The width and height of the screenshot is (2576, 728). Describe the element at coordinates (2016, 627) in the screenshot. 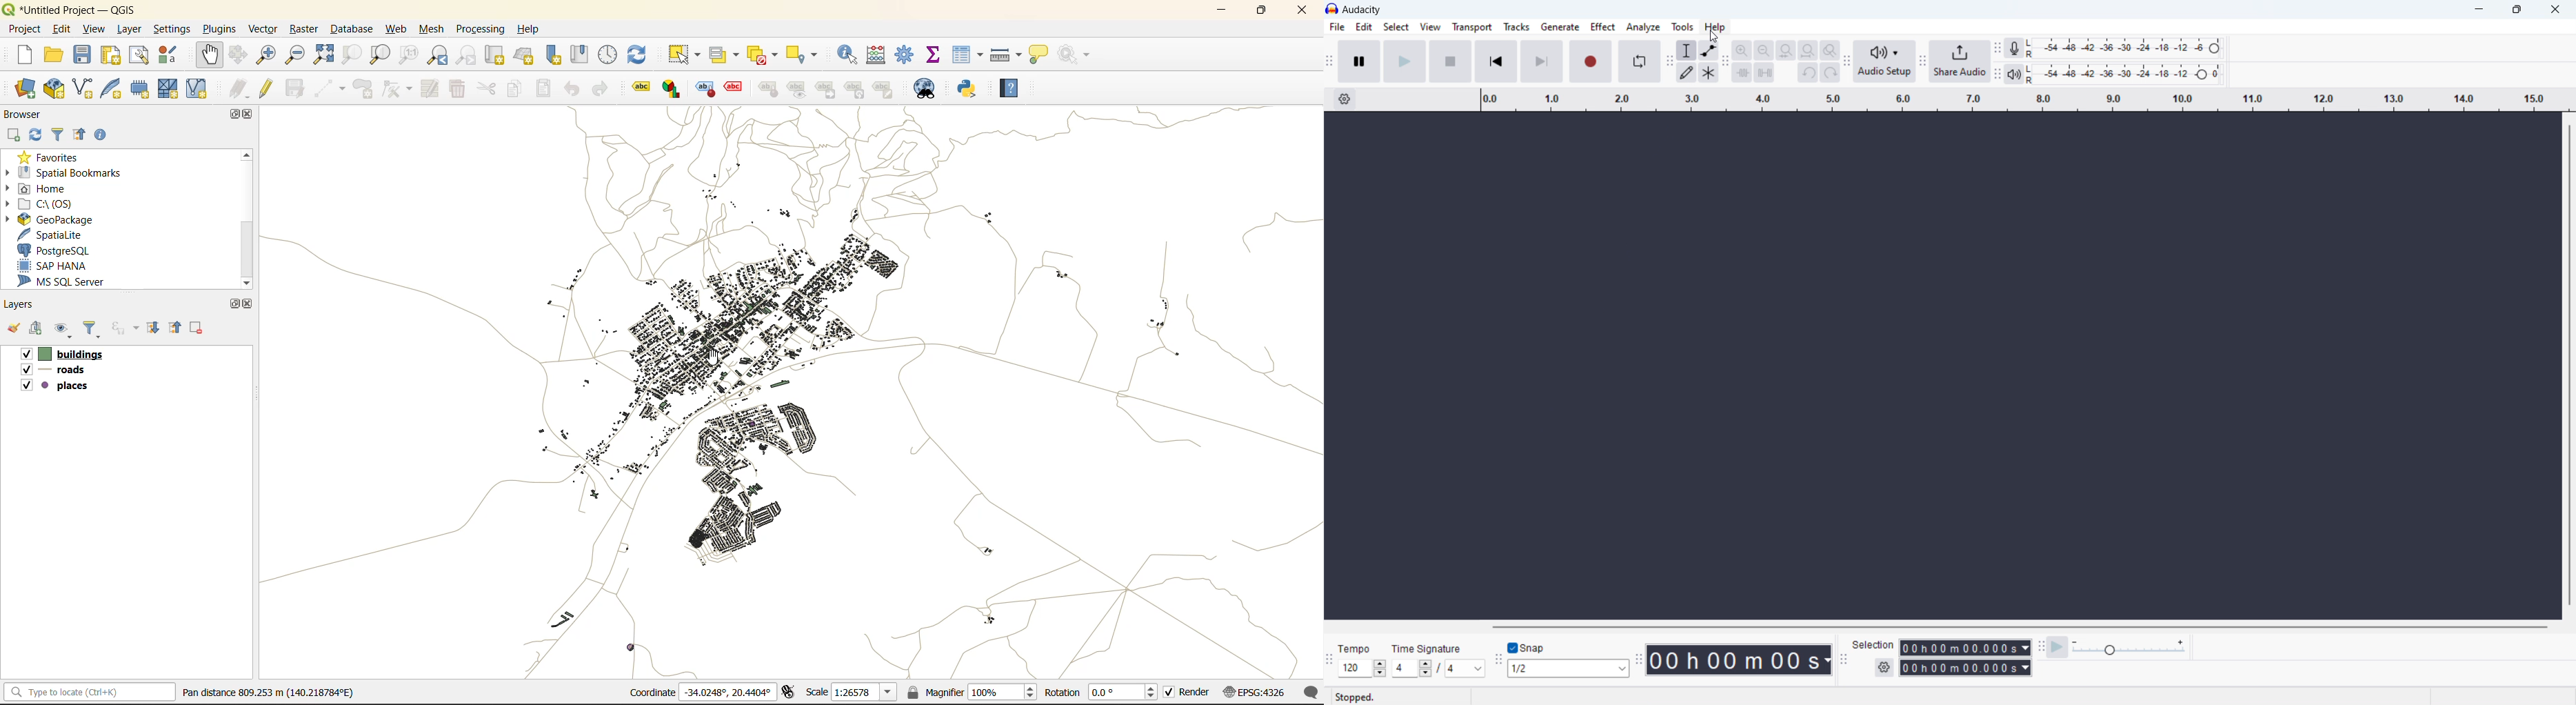

I see `horizontal scrollbar` at that location.